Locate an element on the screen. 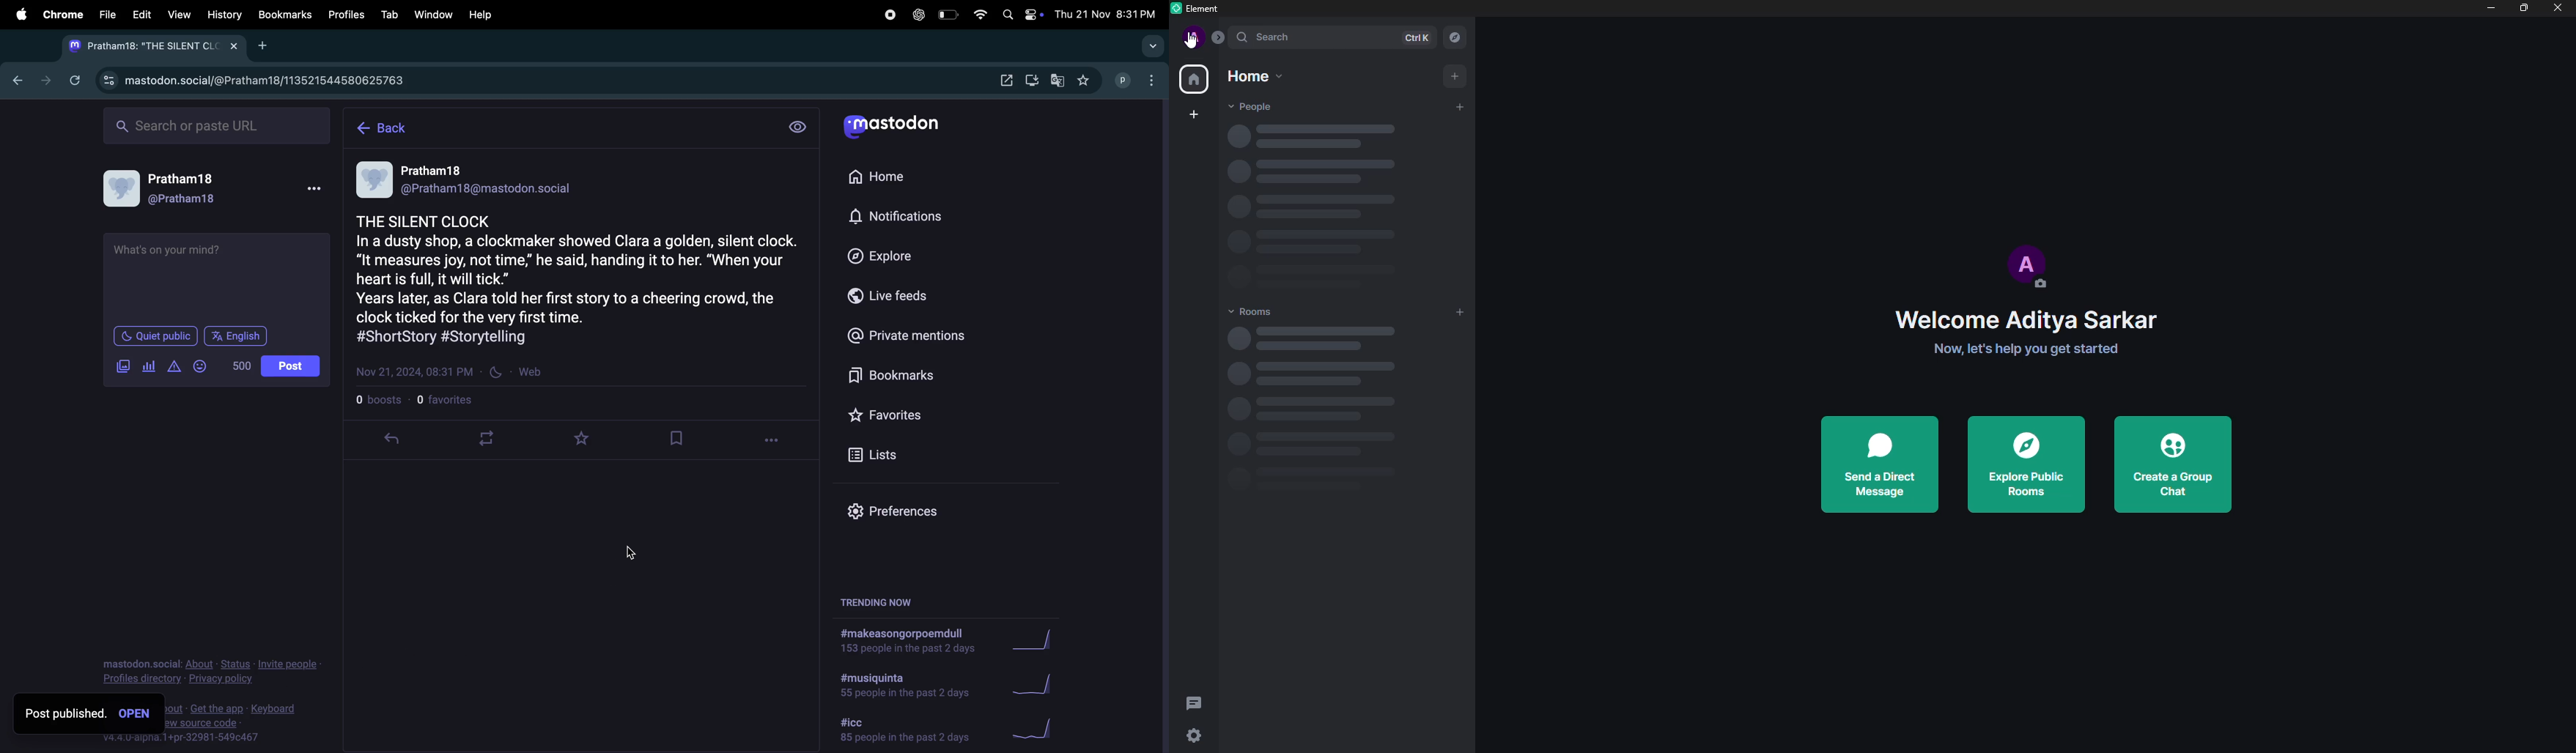 The height and width of the screenshot is (756, 2576). hashtag is located at coordinates (905, 729).